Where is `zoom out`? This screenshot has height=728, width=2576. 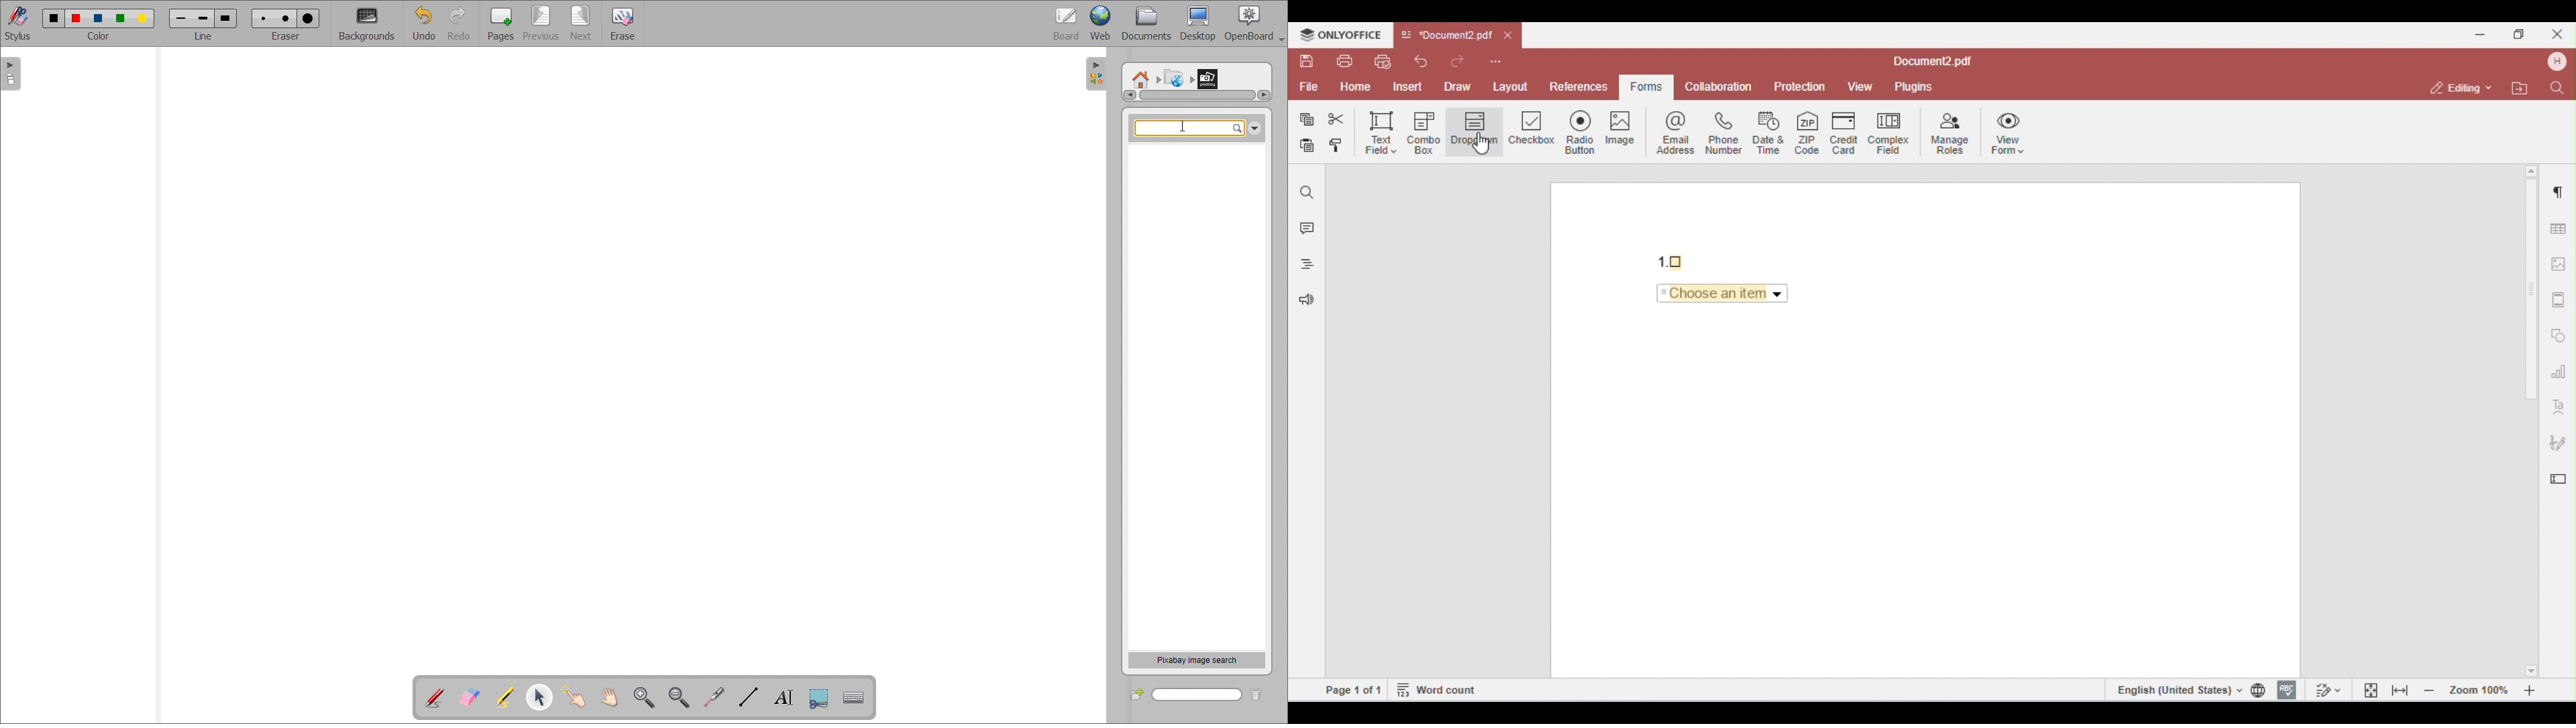
zoom out is located at coordinates (680, 697).